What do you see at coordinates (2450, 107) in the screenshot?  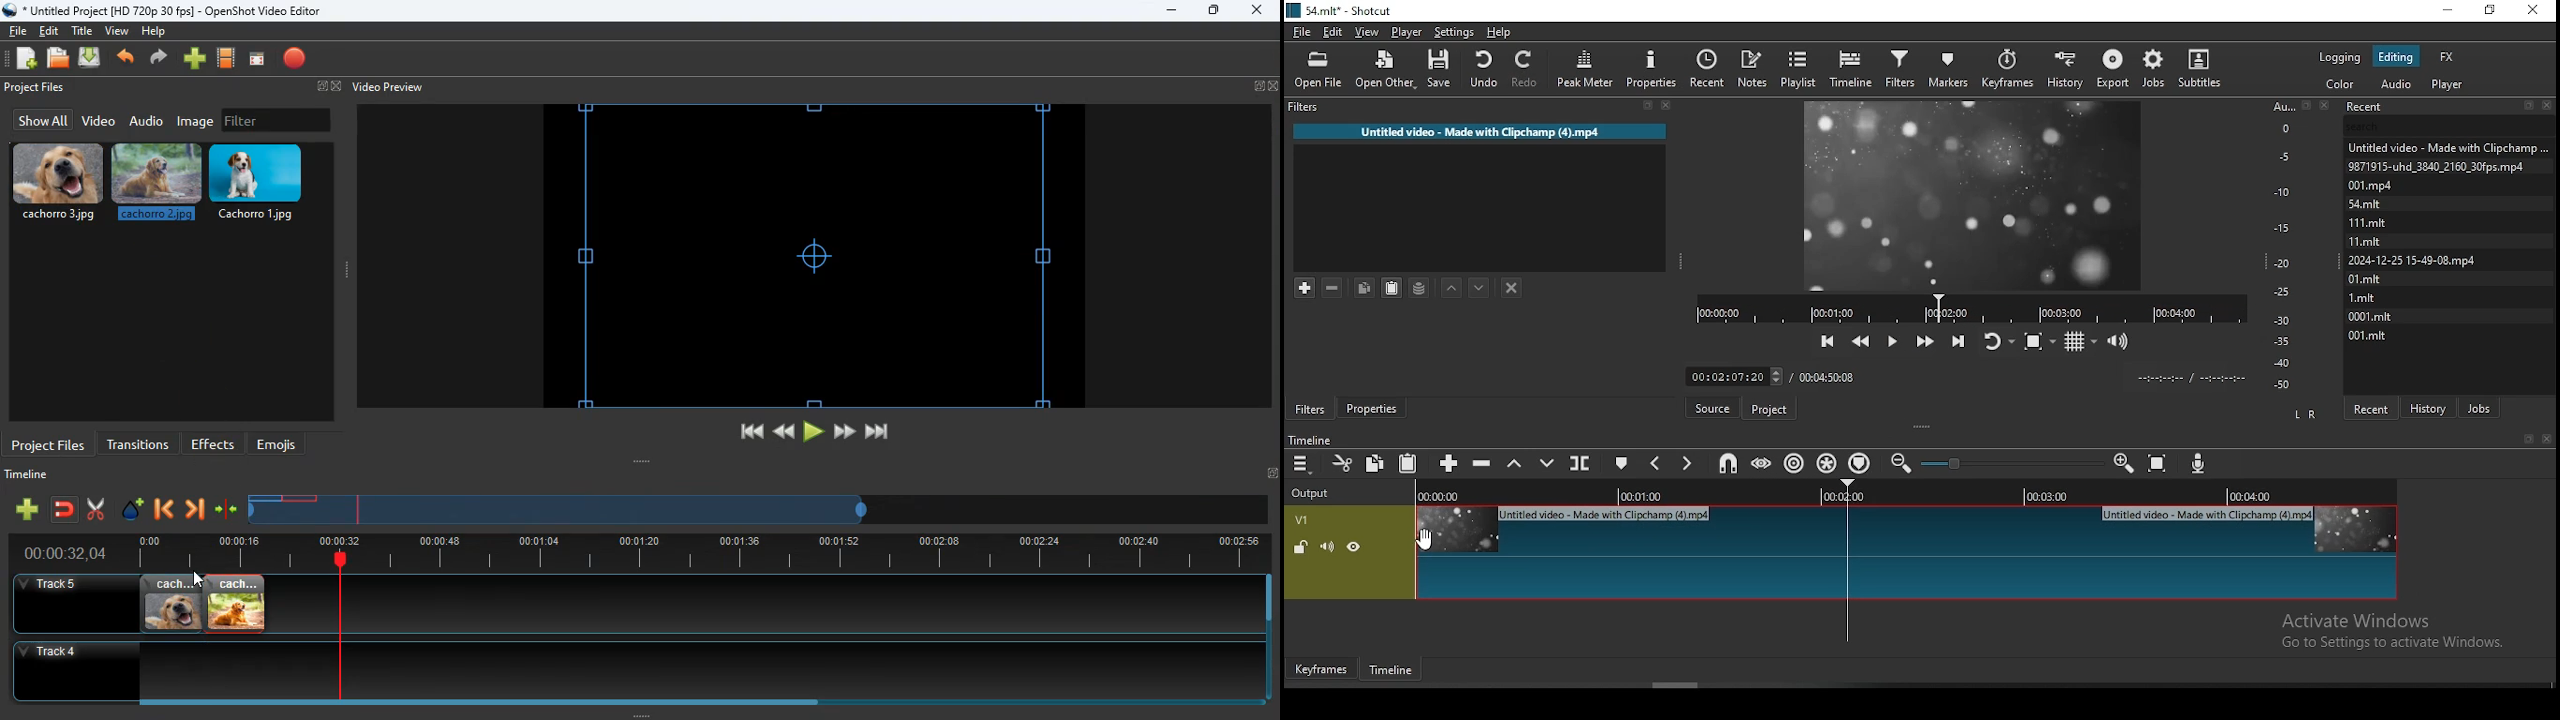 I see `Recent` at bounding box center [2450, 107].